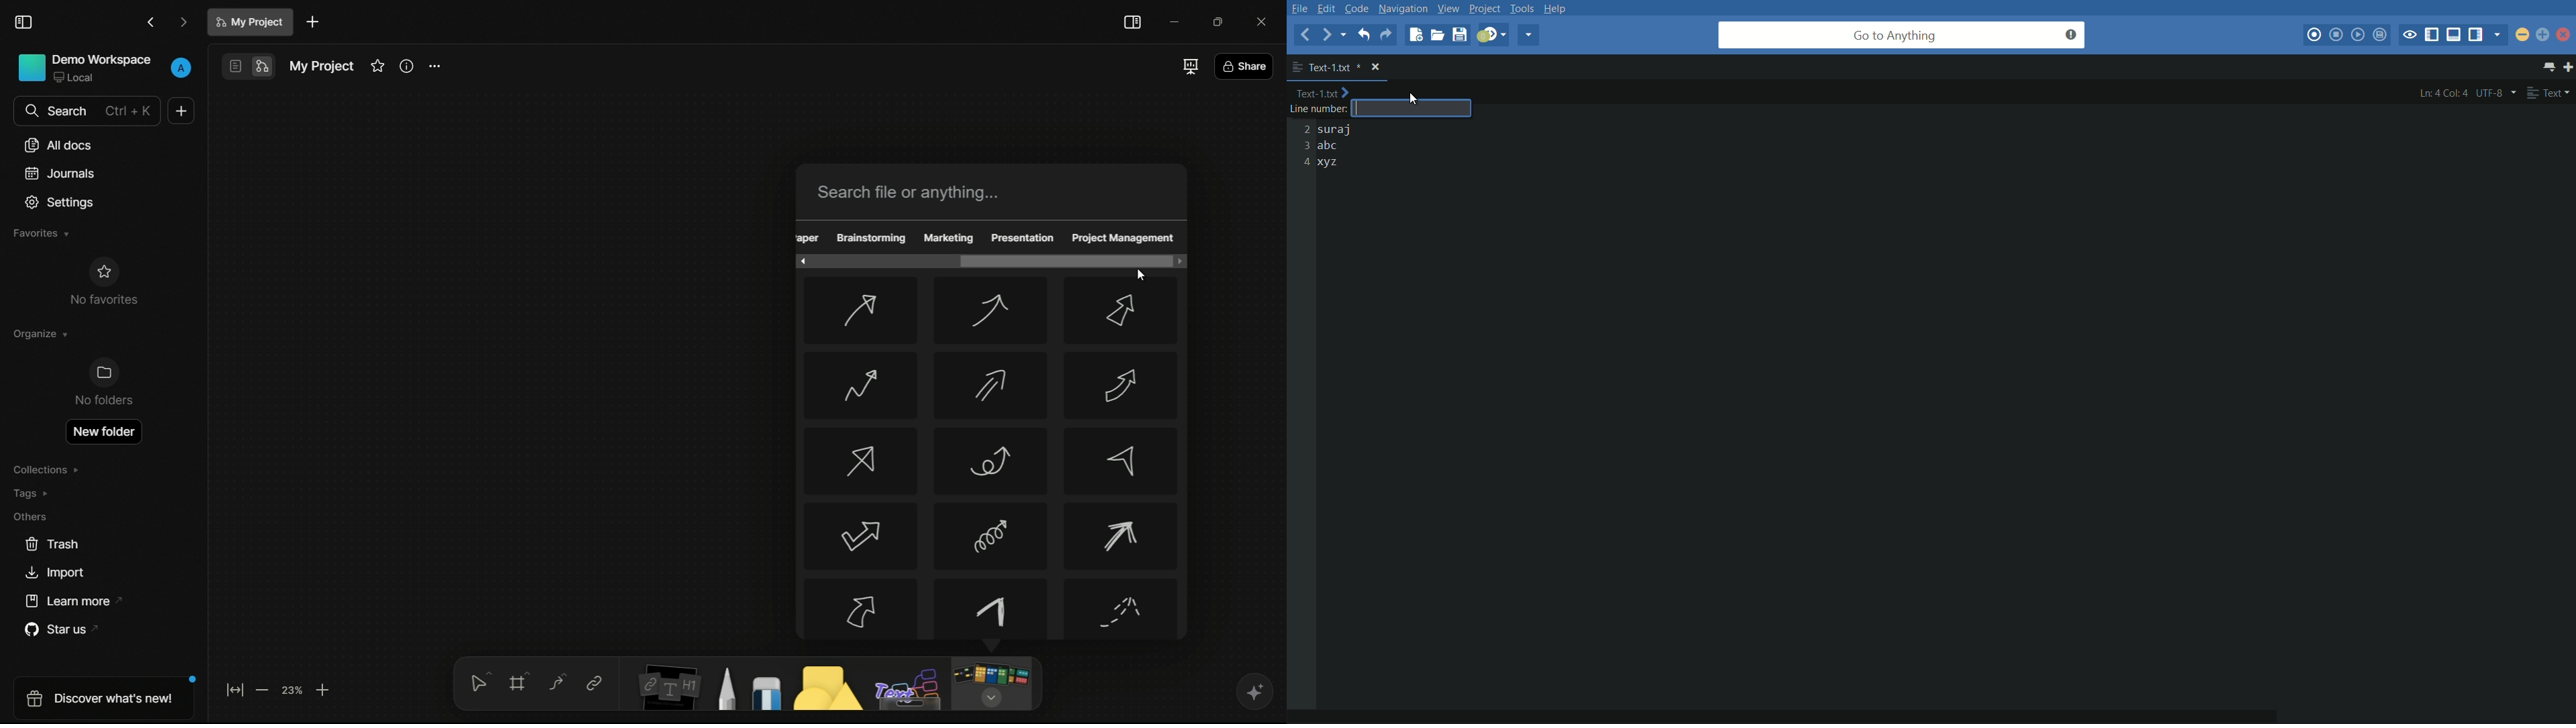  I want to click on presentation, so click(1022, 237).